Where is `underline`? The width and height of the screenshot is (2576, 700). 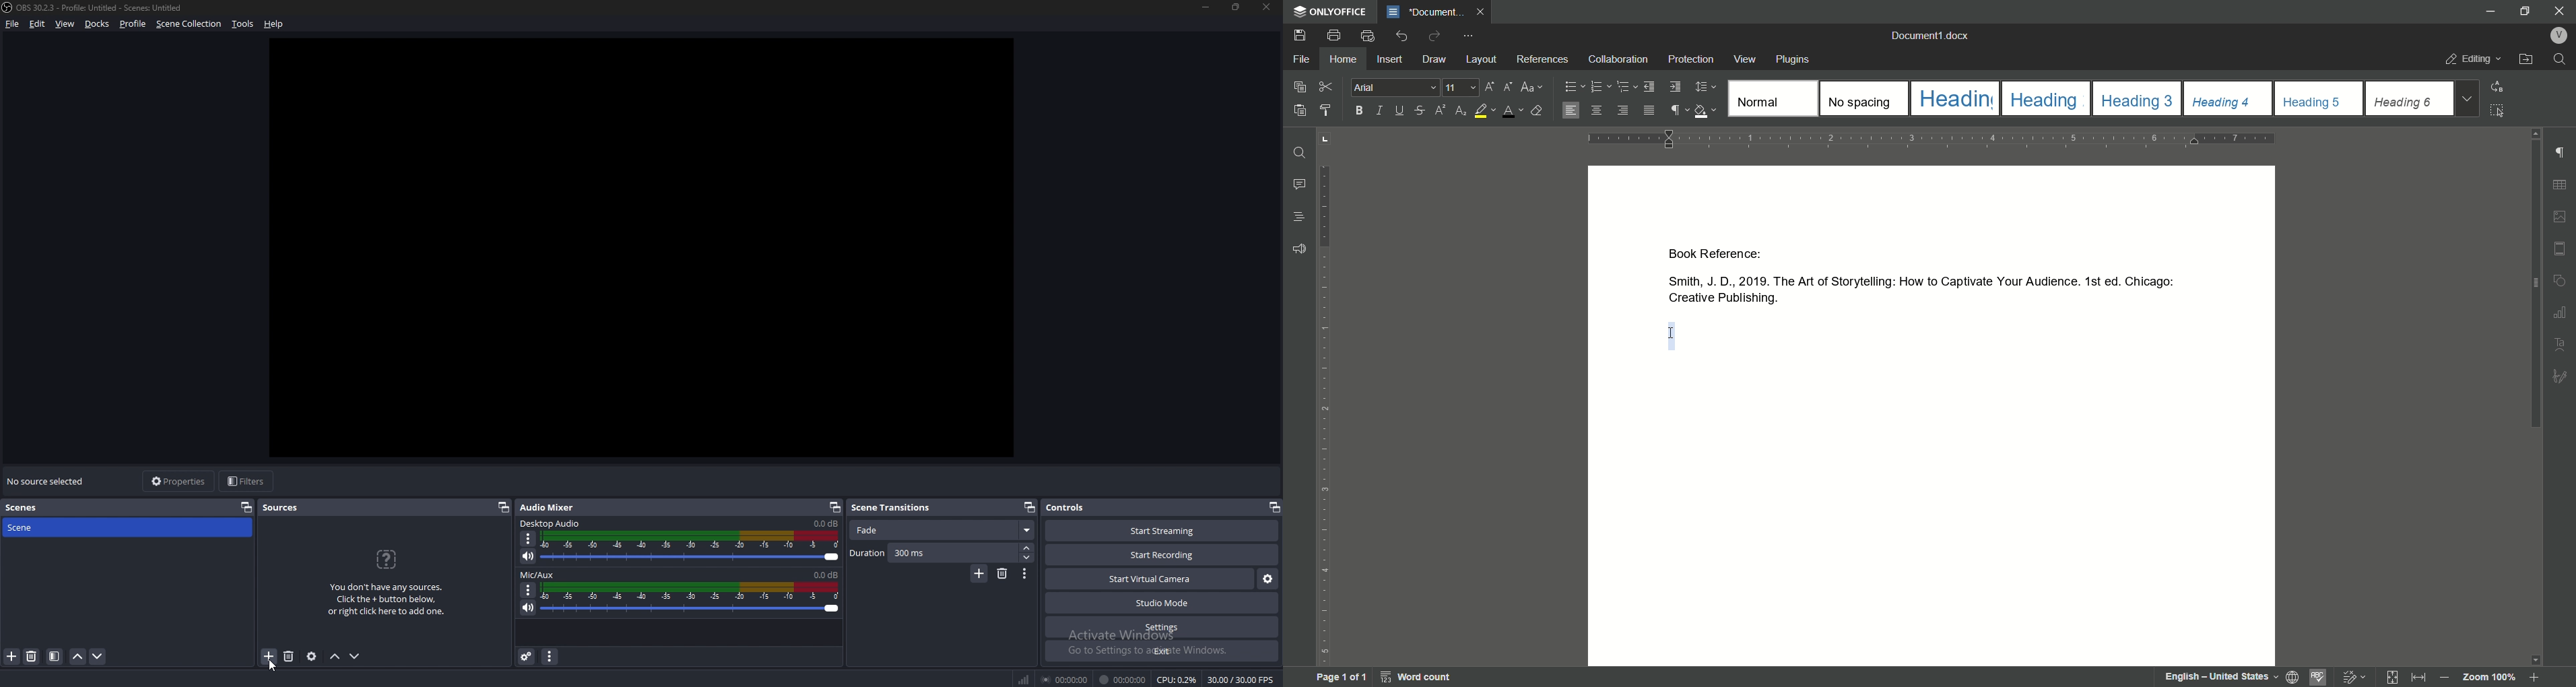 underline is located at coordinates (1401, 111).